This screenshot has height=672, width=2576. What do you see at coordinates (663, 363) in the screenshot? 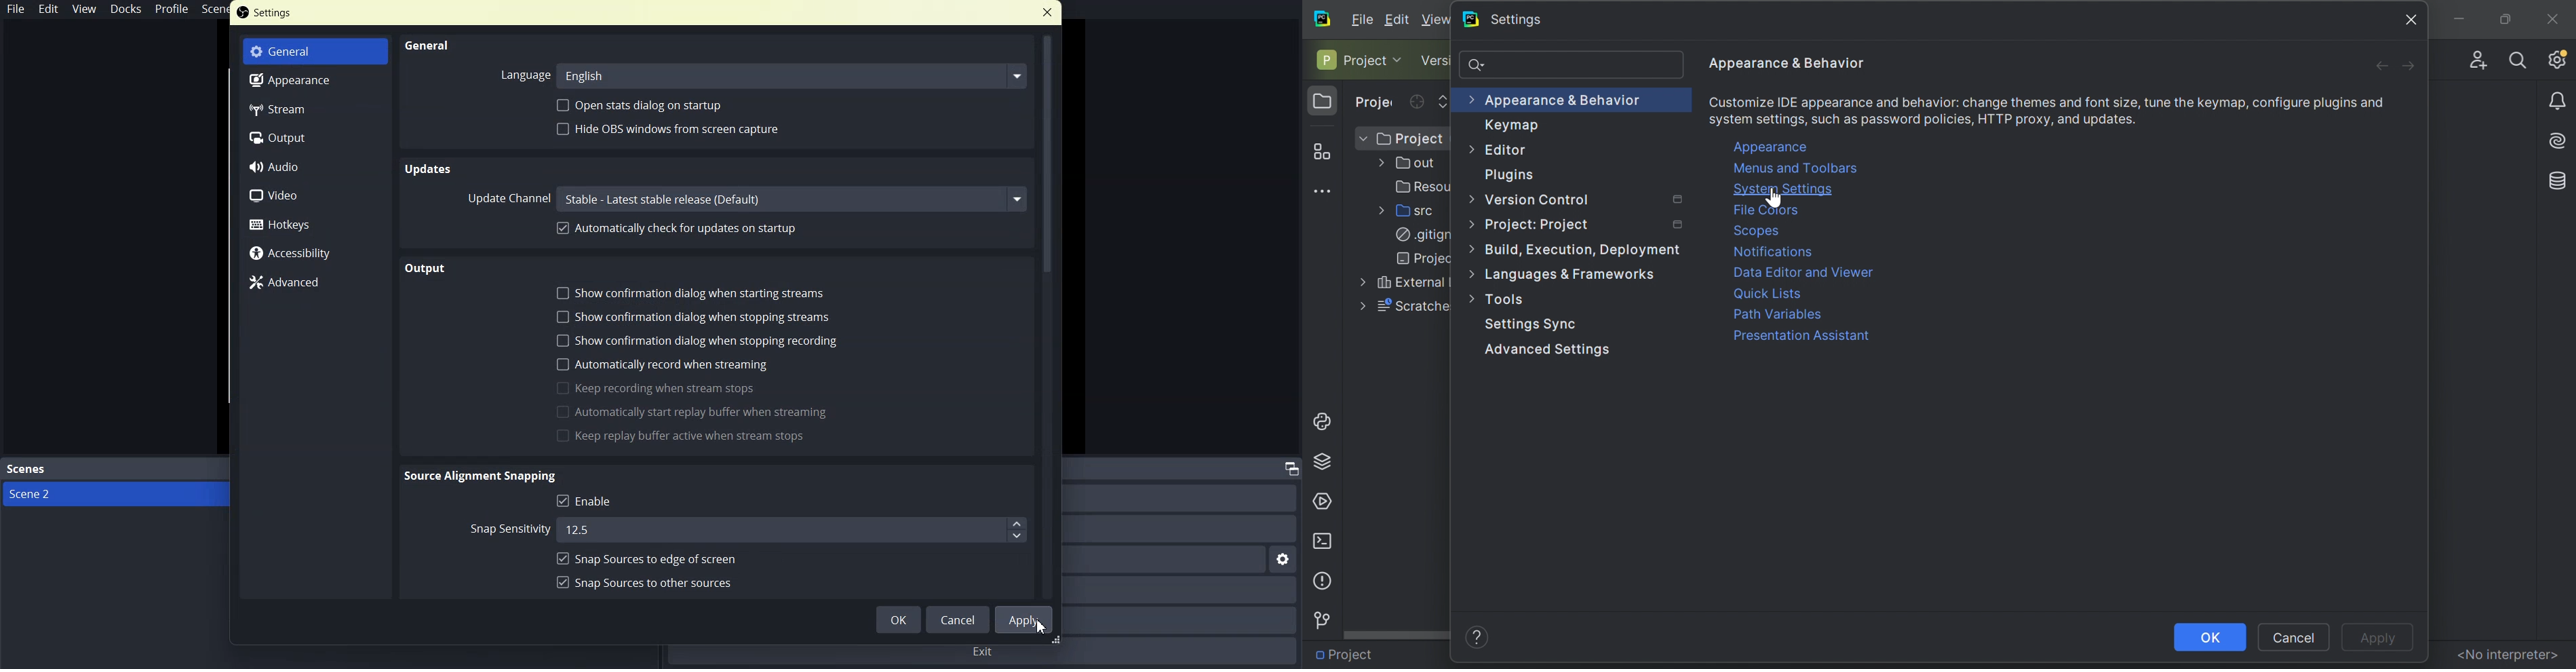
I see `Automatically record when streaming` at bounding box center [663, 363].